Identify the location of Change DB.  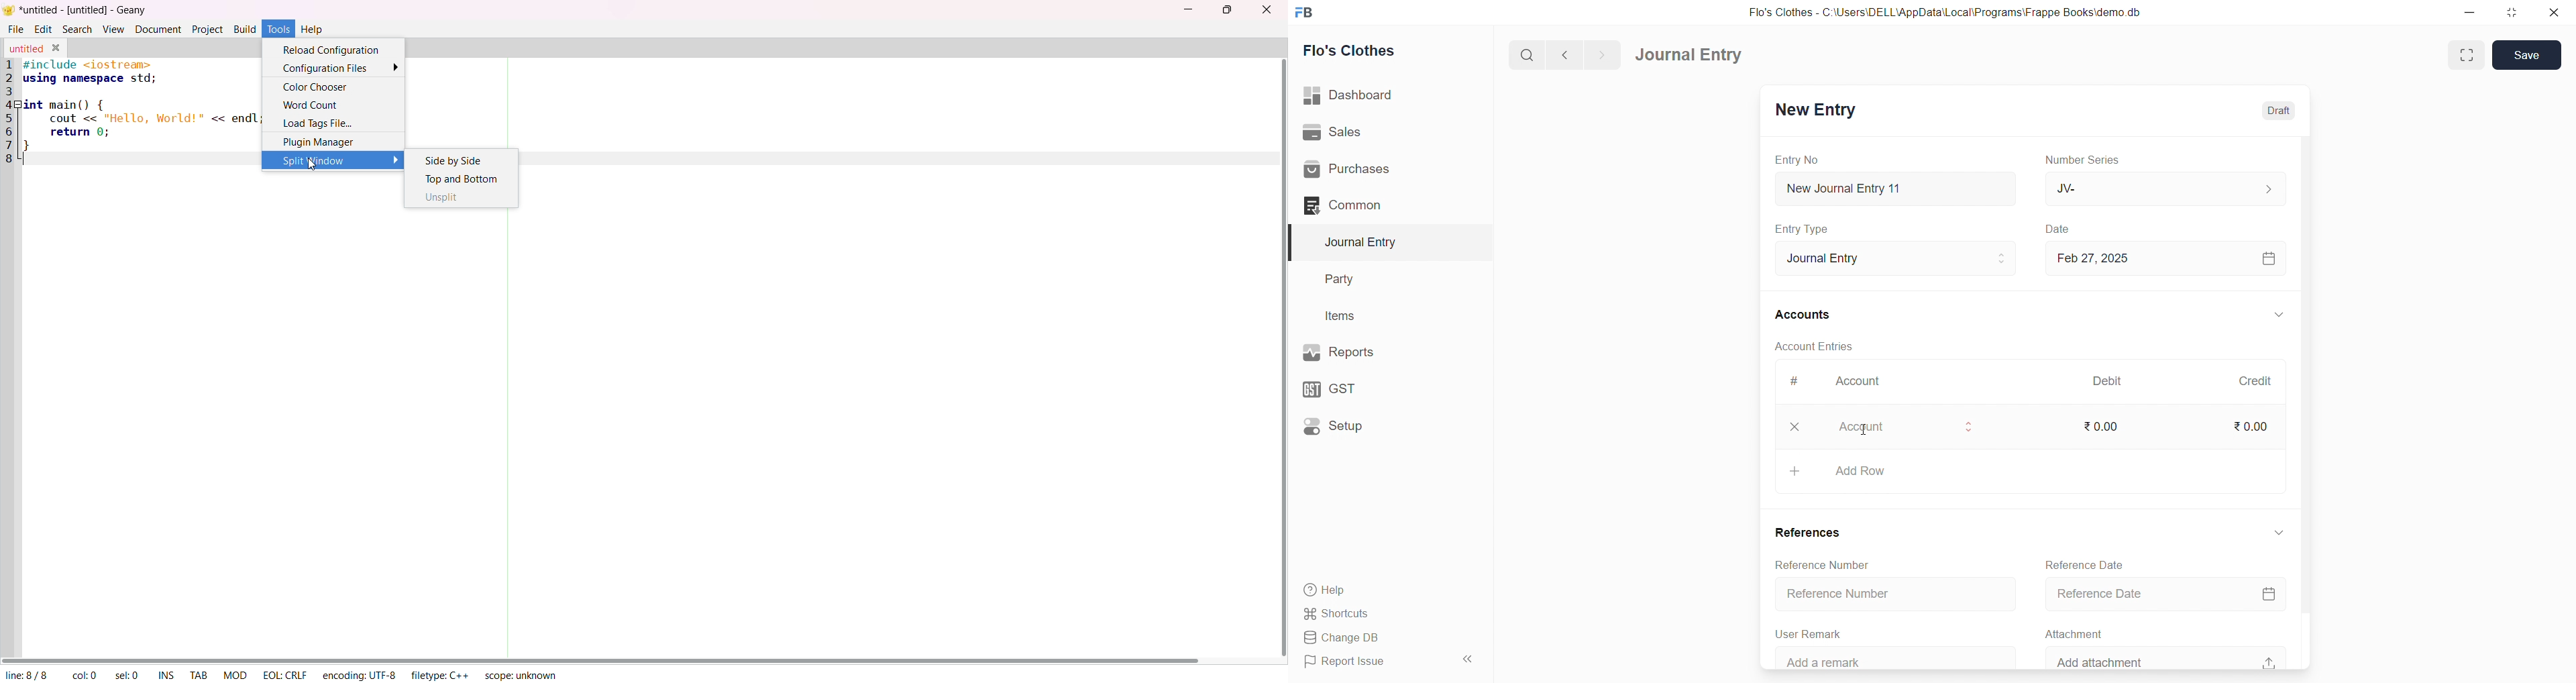
(1371, 637).